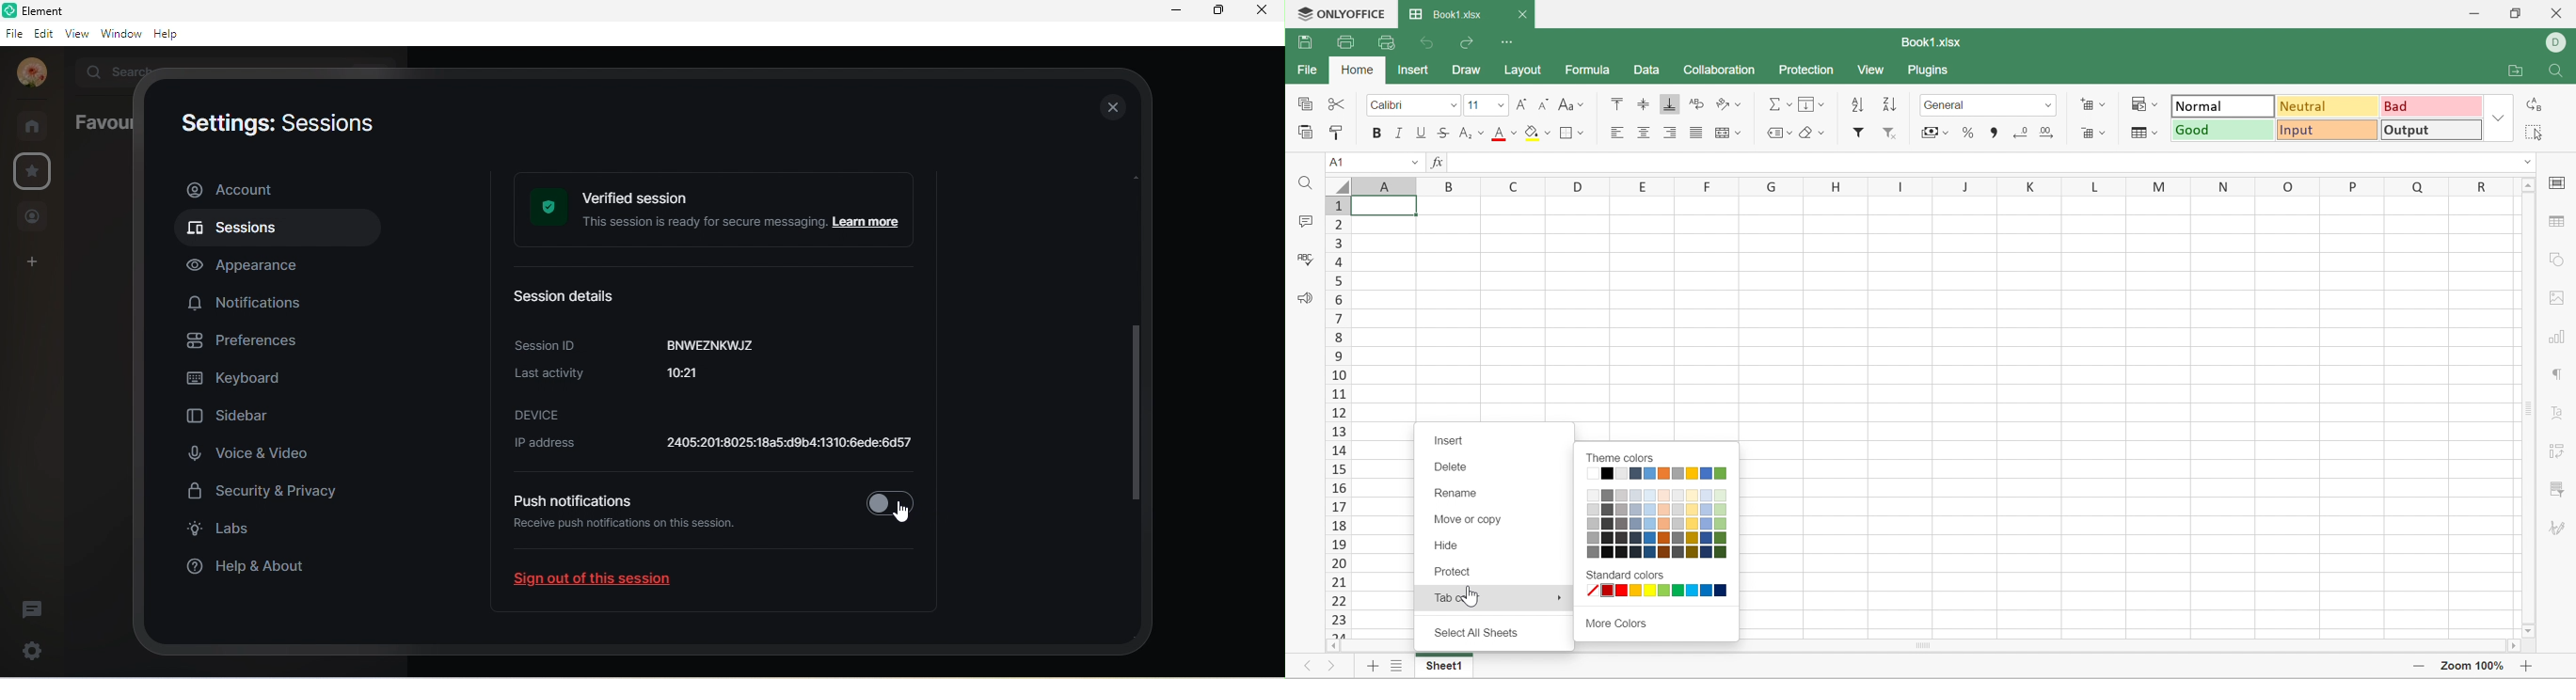 This screenshot has height=700, width=2576. What do you see at coordinates (574, 298) in the screenshot?
I see `session details` at bounding box center [574, 298].